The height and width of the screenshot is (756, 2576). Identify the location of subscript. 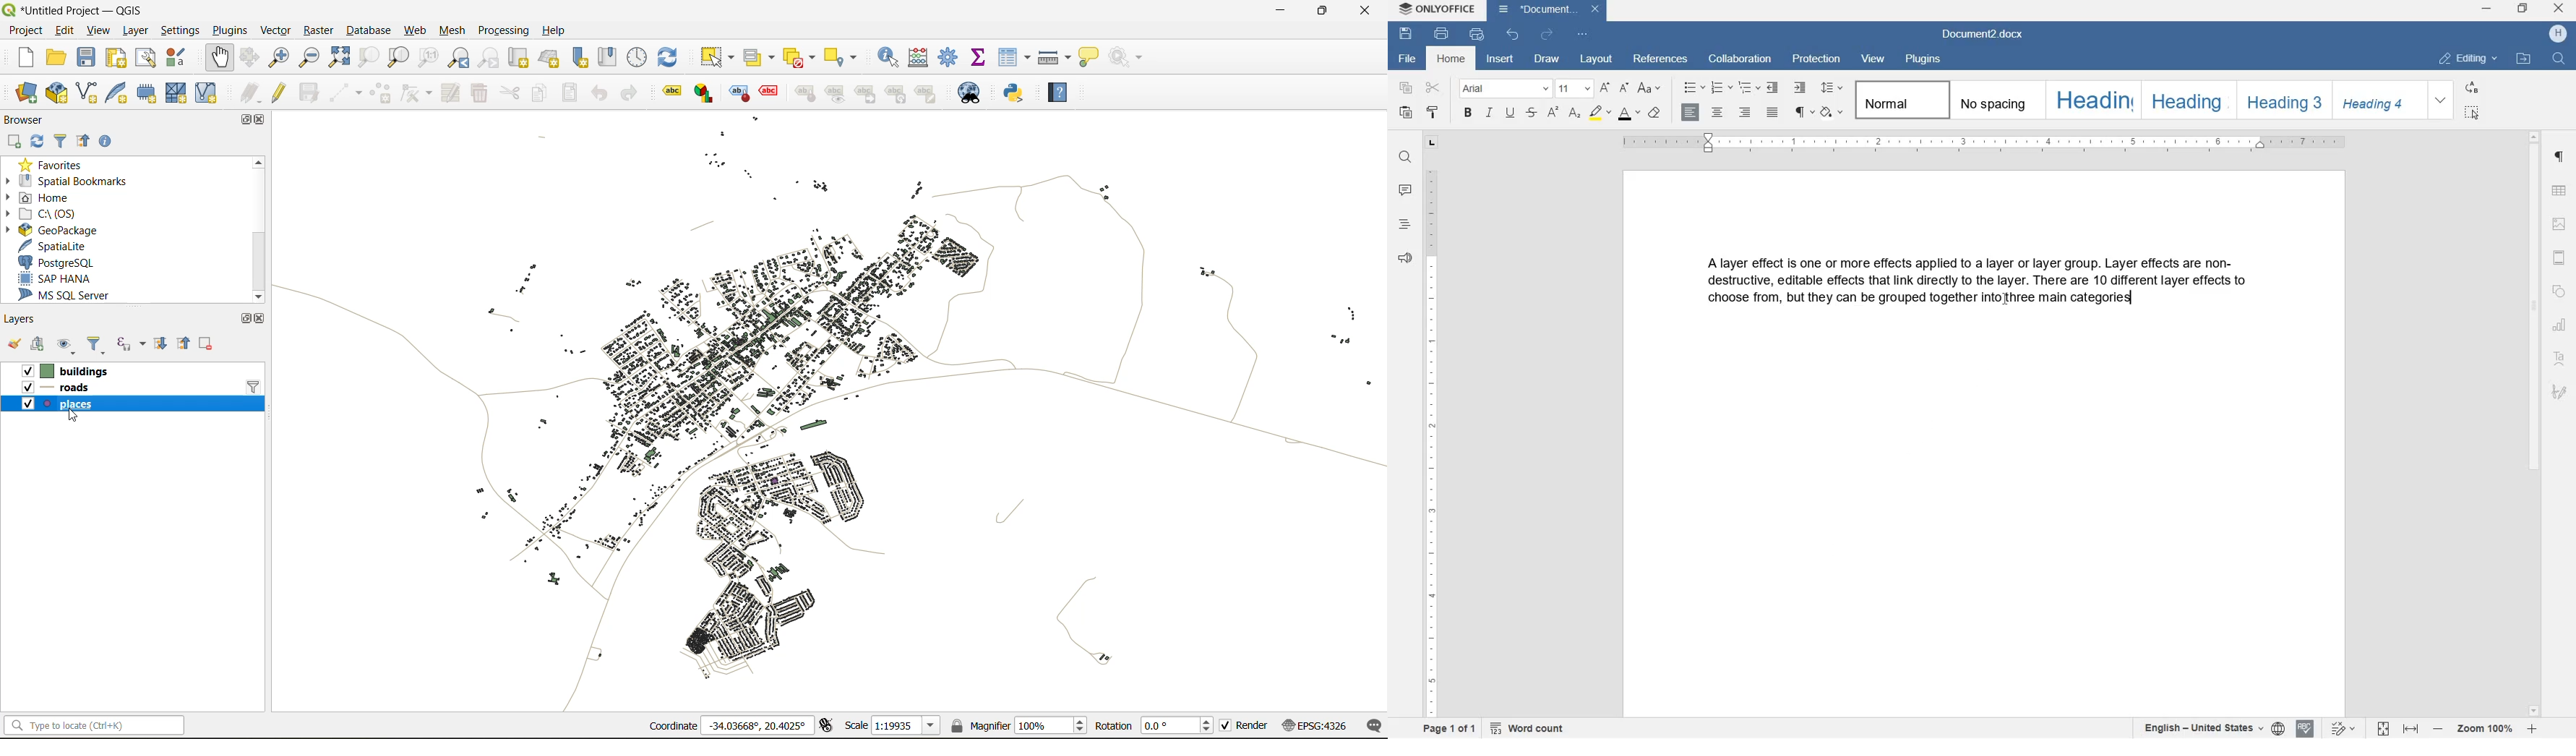
(1576, 113).